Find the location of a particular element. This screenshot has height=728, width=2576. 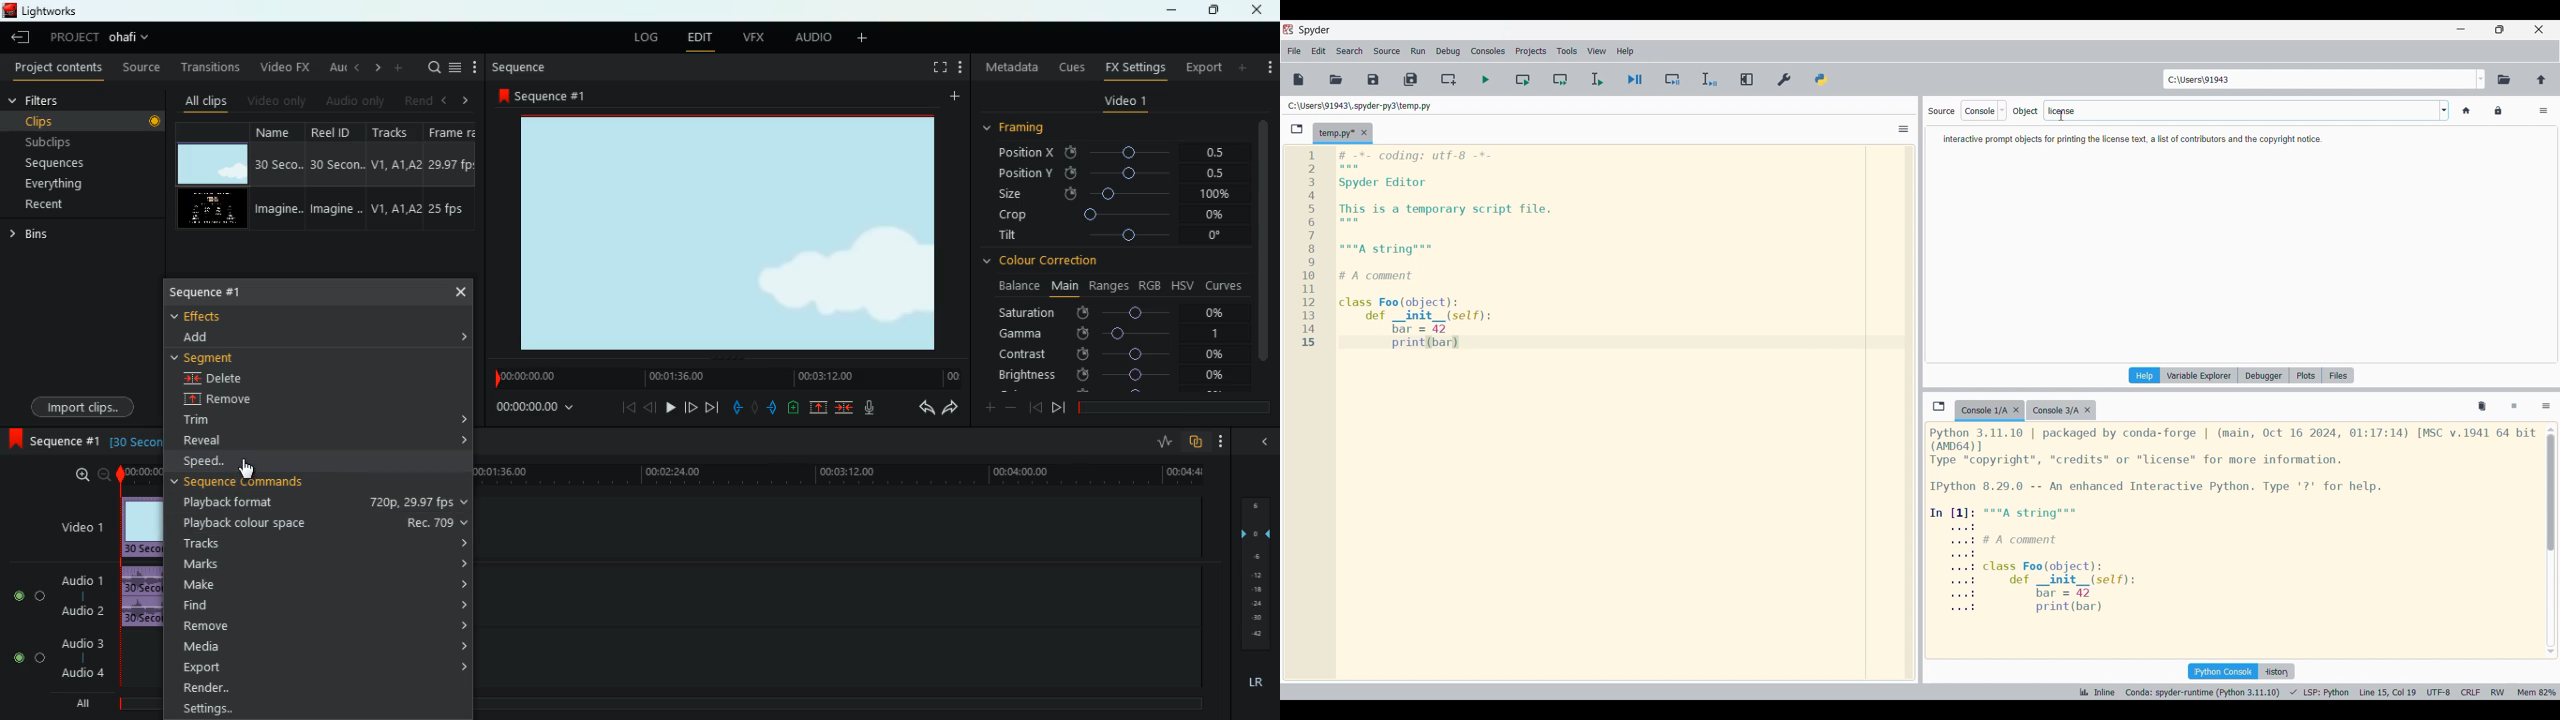

play is located at coordinates (671, 407).